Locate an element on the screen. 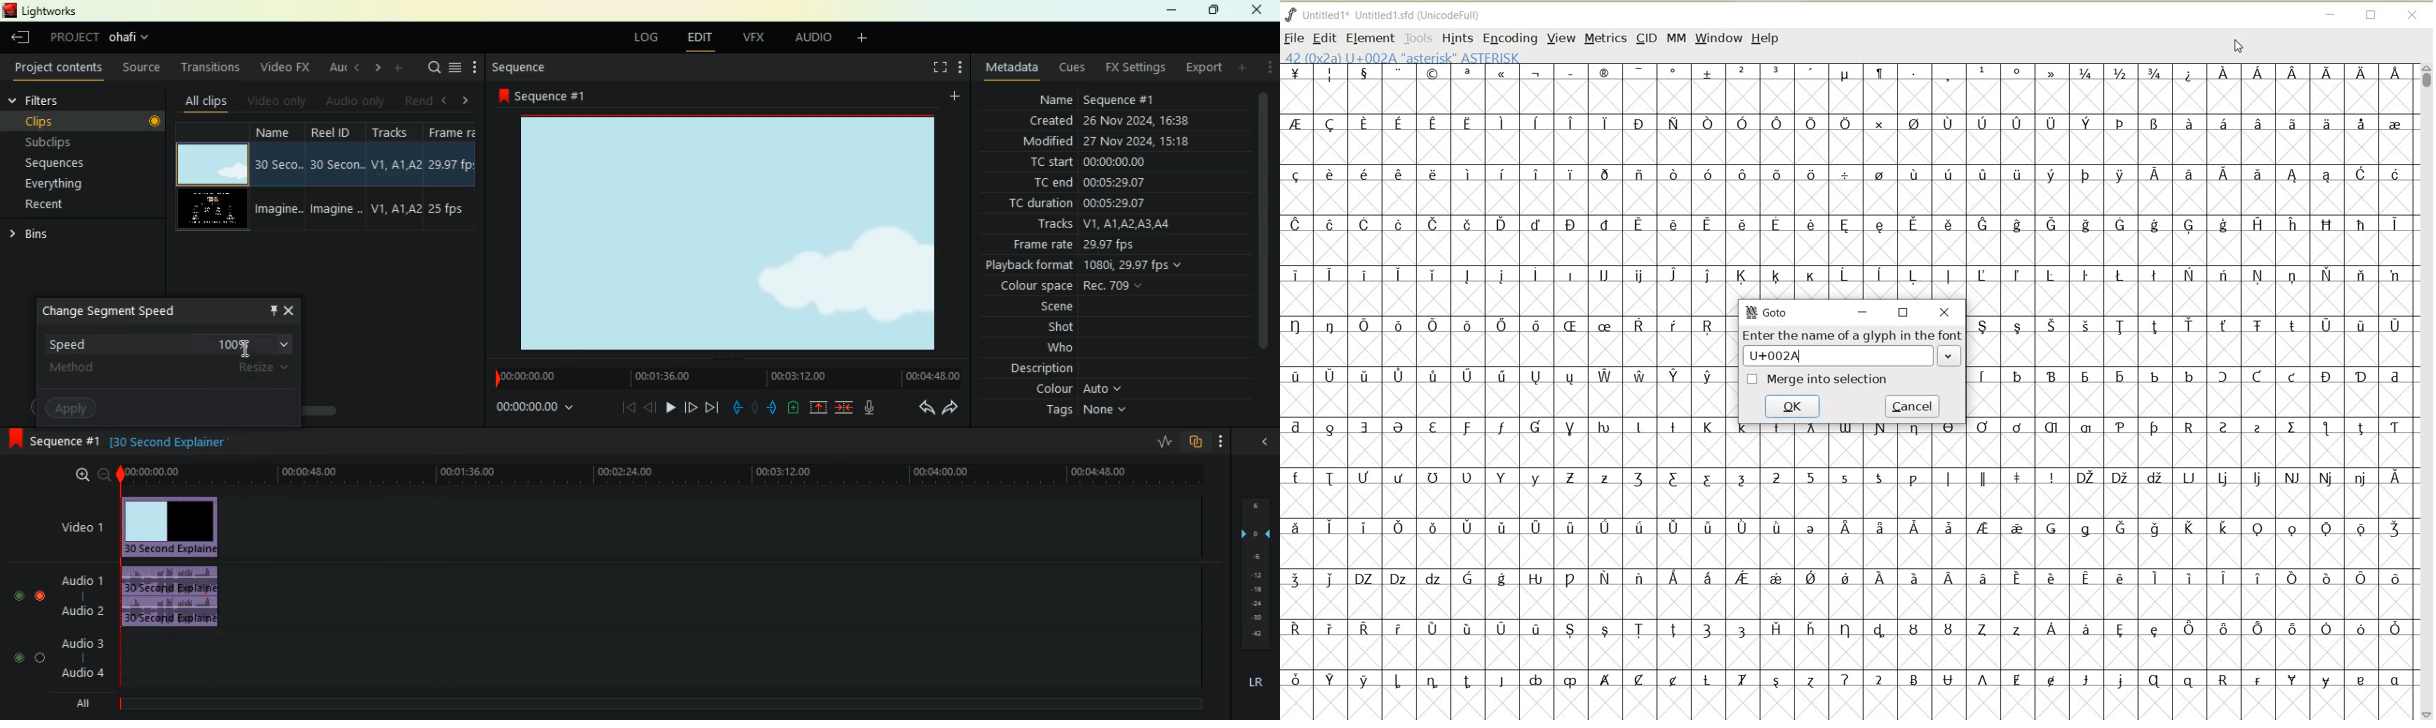 This screenshot has width=2436, height=728. frame rate is located at coordinates (1075, 246).